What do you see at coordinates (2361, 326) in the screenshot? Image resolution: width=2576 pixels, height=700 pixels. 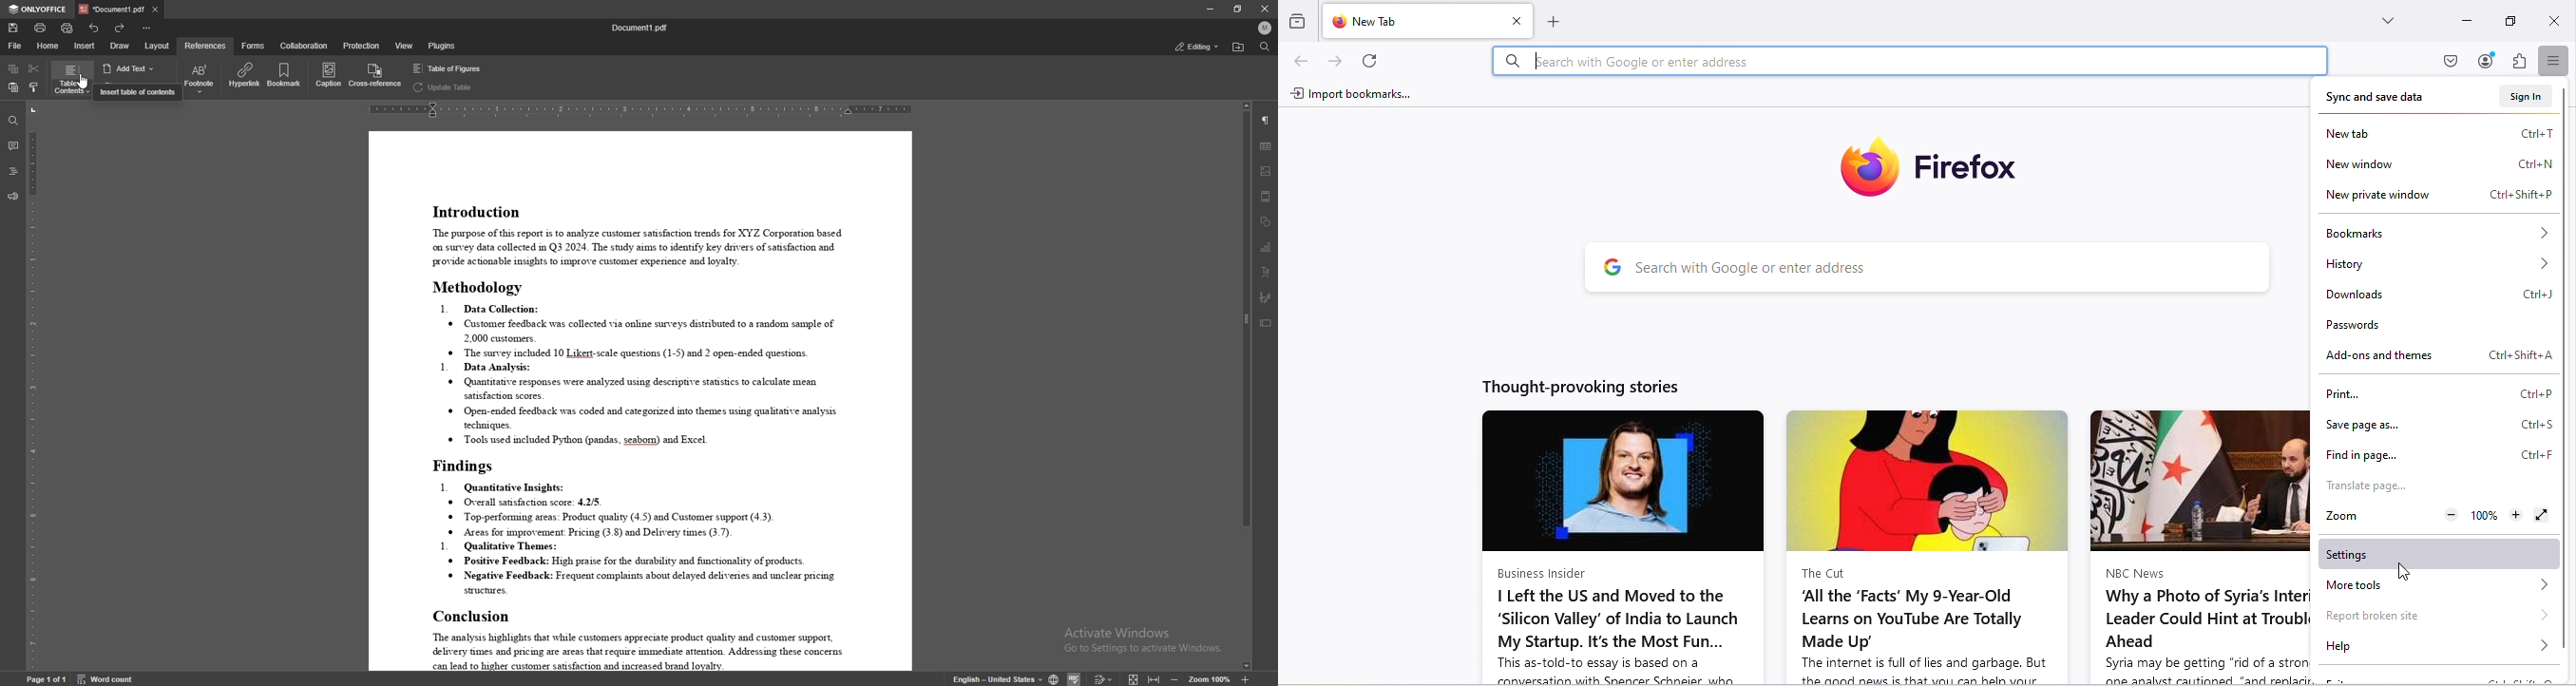 I see `Passwords` at bounding box center [2361, 326].